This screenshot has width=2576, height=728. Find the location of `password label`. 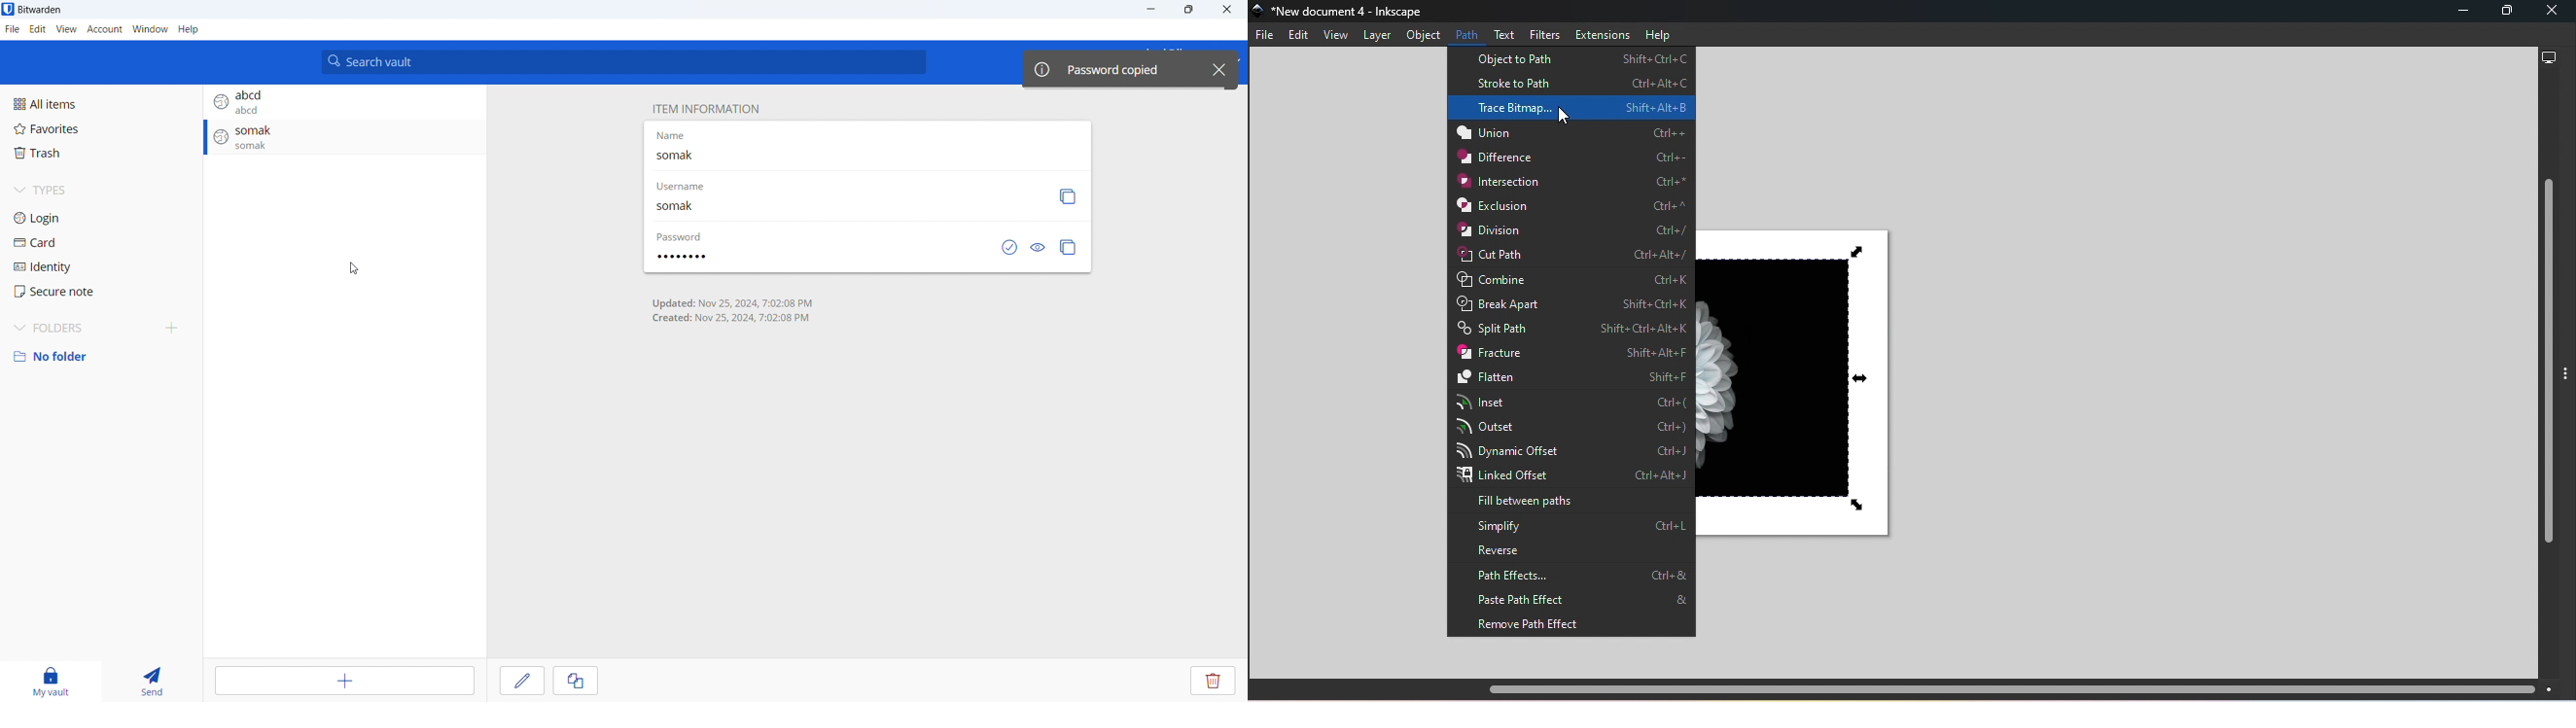

password label is located at coordinates (679, 237).